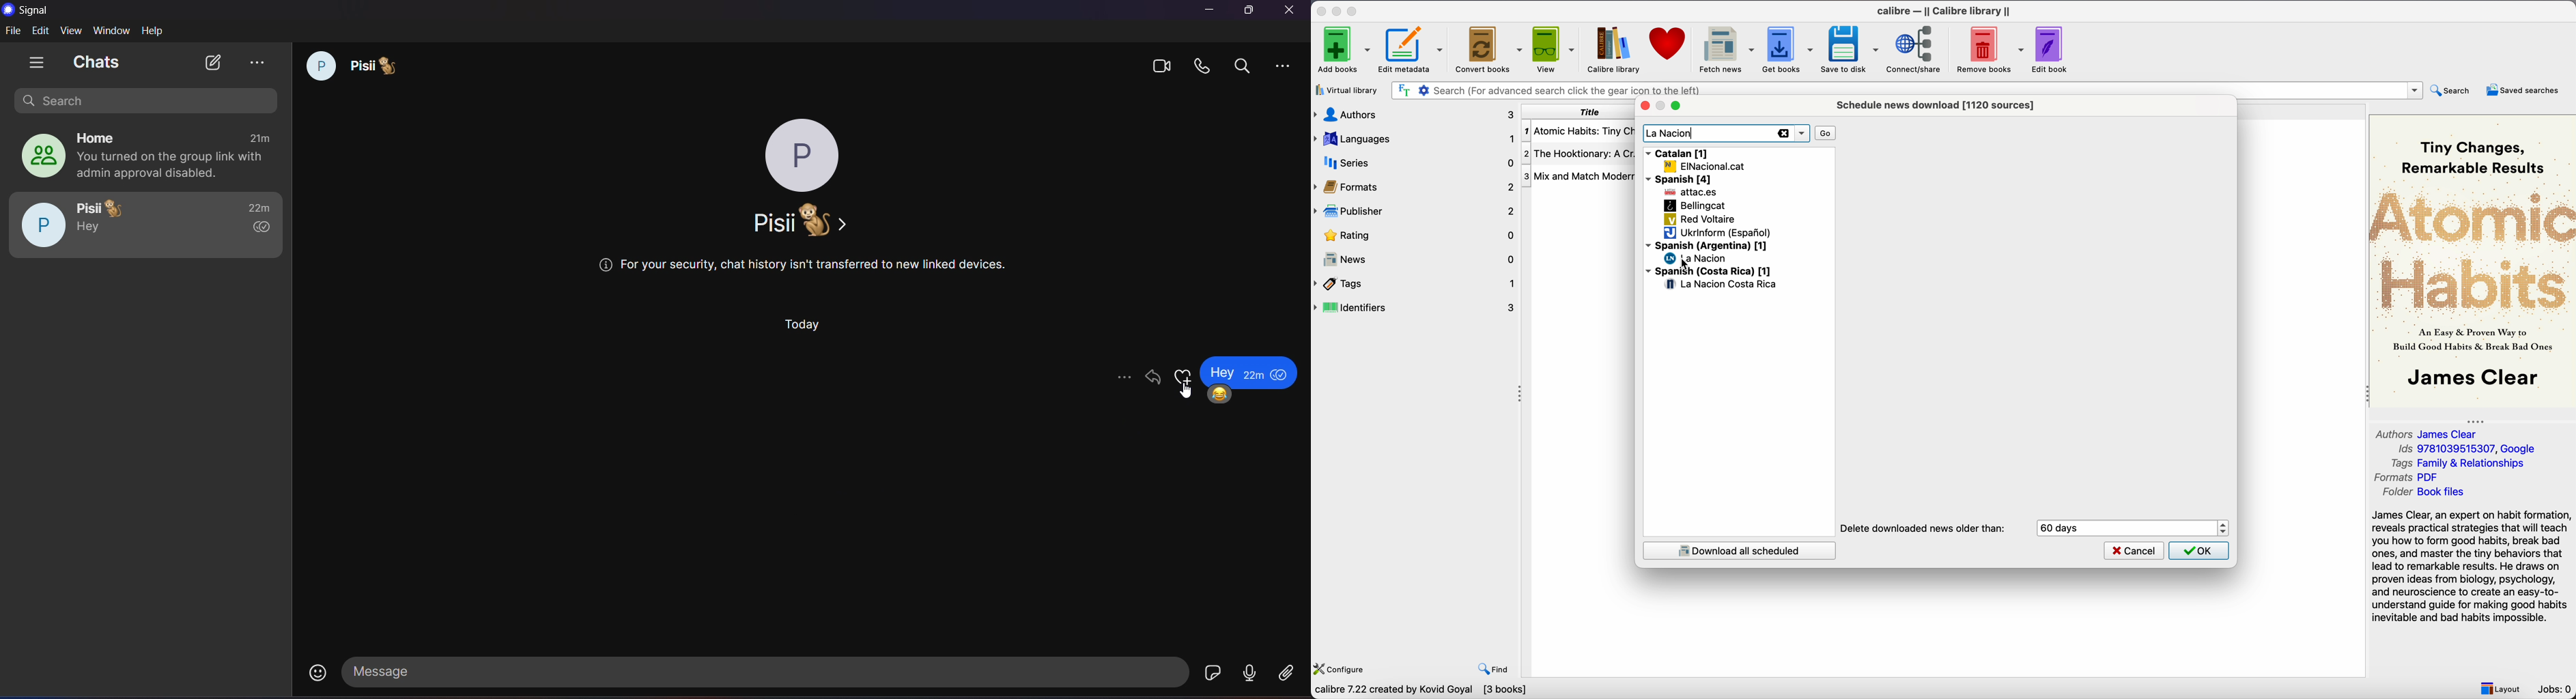  What do you see at coordinates (1700, 220) in the screenshot?
I see `Red Voltaire` at bounding box center [1700, 220].